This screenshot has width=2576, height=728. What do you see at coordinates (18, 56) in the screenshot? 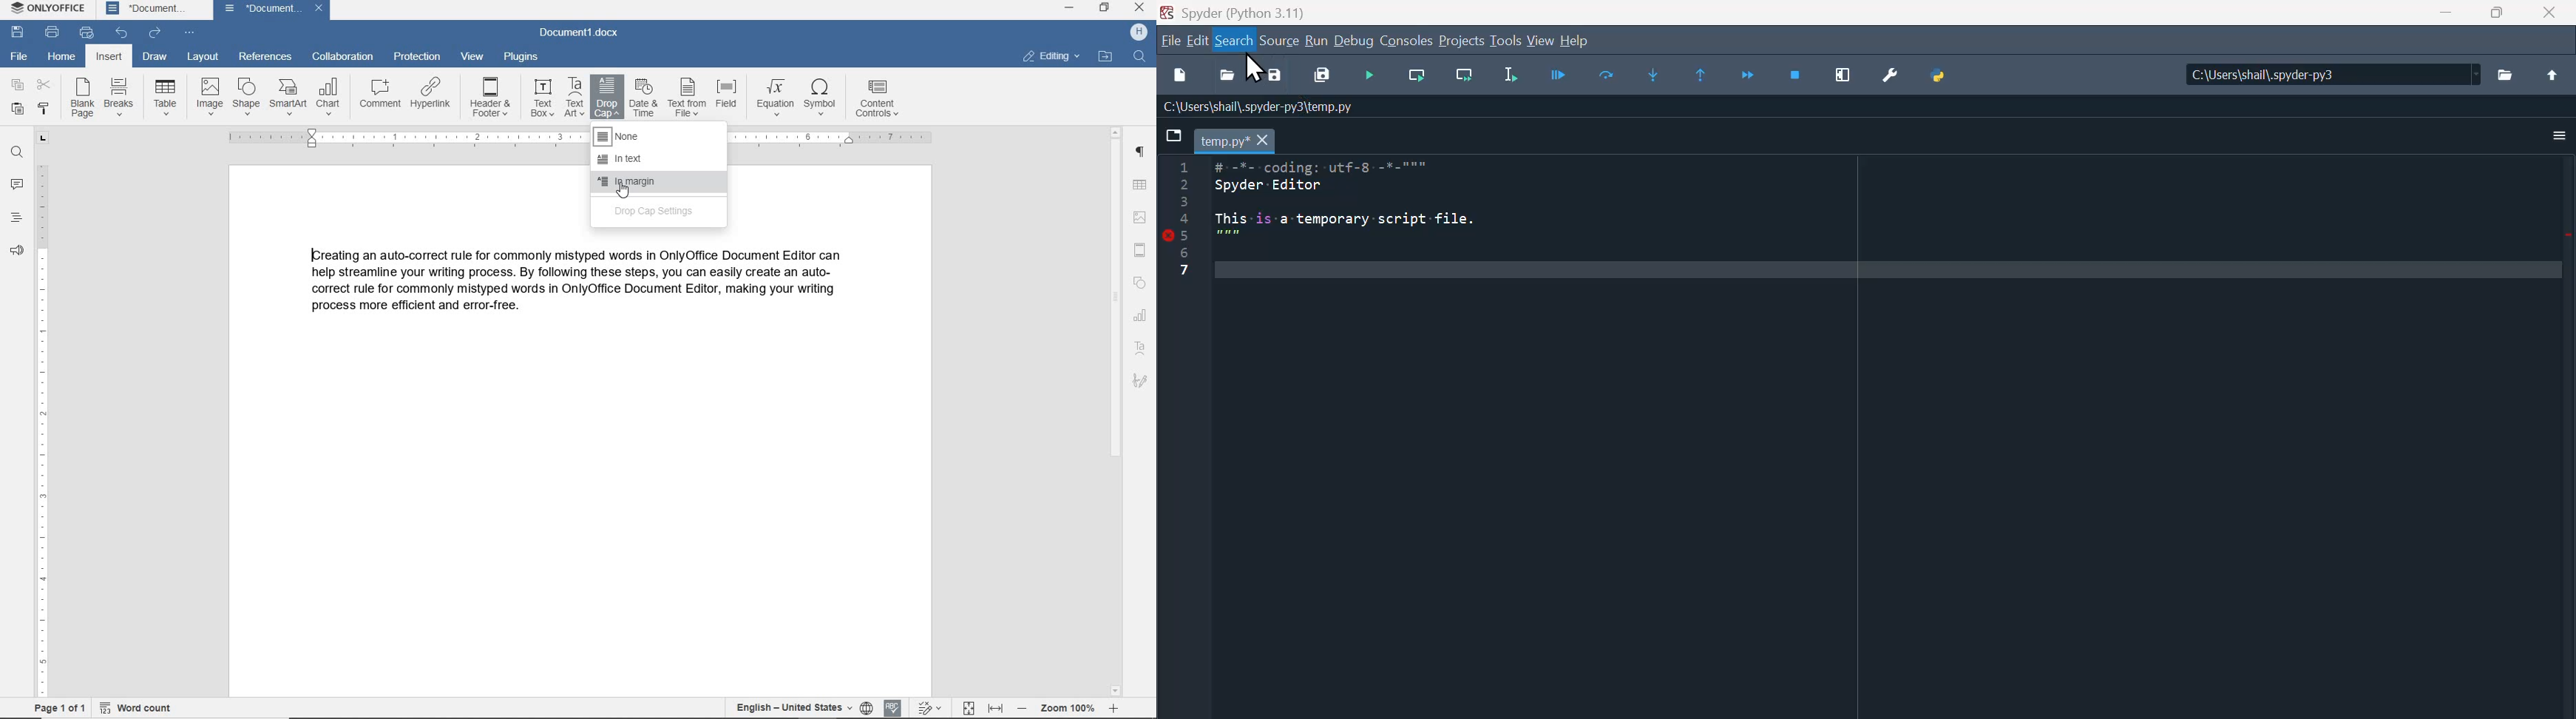
I see `file` at bounding box center [18, 56].